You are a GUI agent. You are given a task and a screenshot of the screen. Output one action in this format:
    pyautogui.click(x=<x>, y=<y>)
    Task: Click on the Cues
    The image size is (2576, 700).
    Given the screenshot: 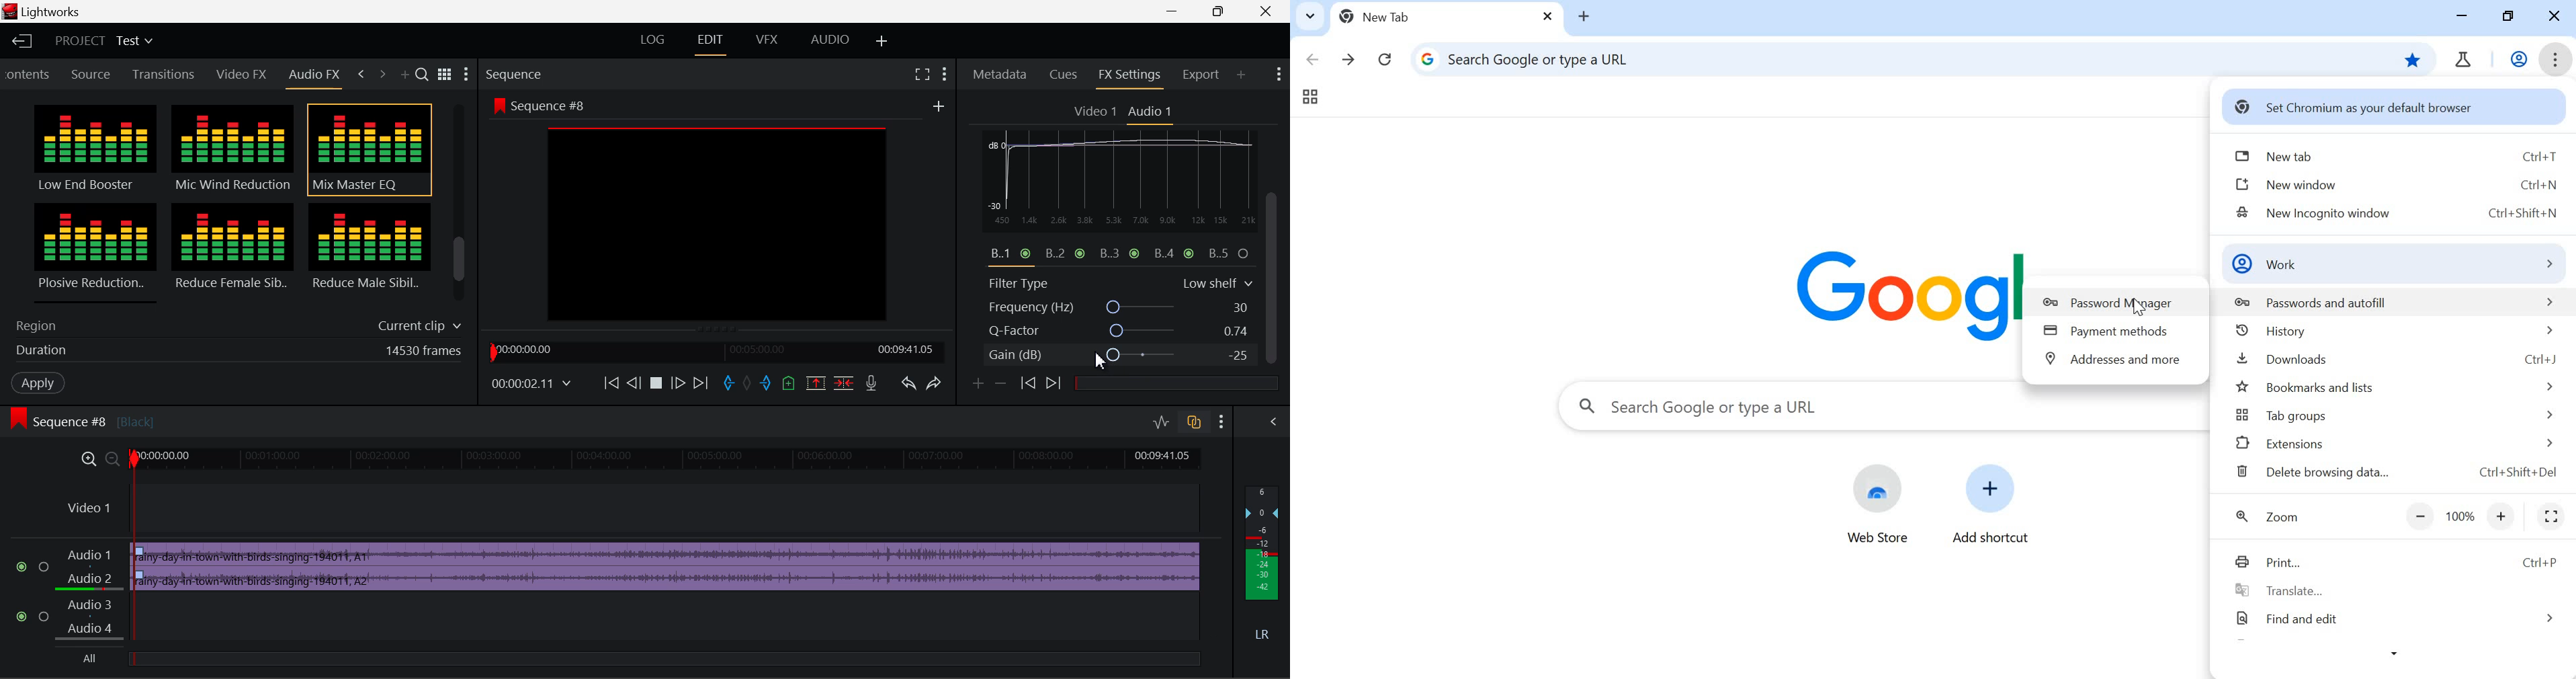 What is the action you would take?
    pyautogui.click(x=1064, y=76)
    